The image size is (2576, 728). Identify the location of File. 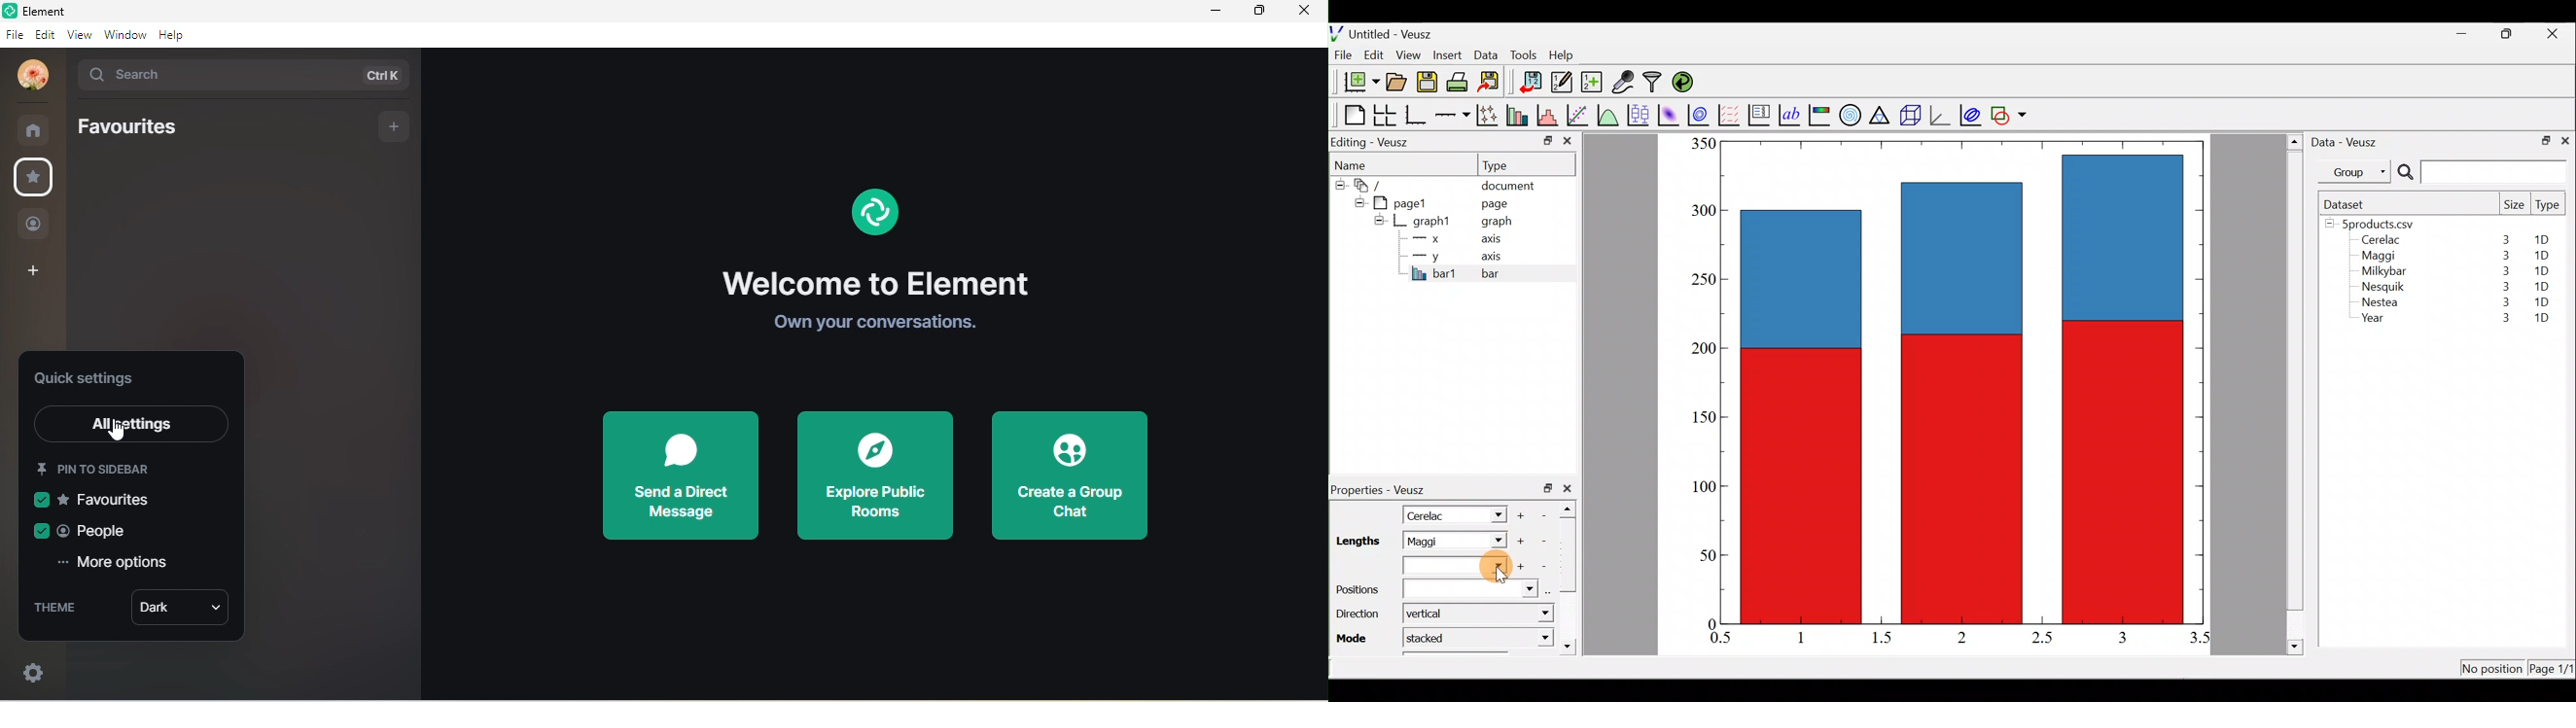
(1341, 55).